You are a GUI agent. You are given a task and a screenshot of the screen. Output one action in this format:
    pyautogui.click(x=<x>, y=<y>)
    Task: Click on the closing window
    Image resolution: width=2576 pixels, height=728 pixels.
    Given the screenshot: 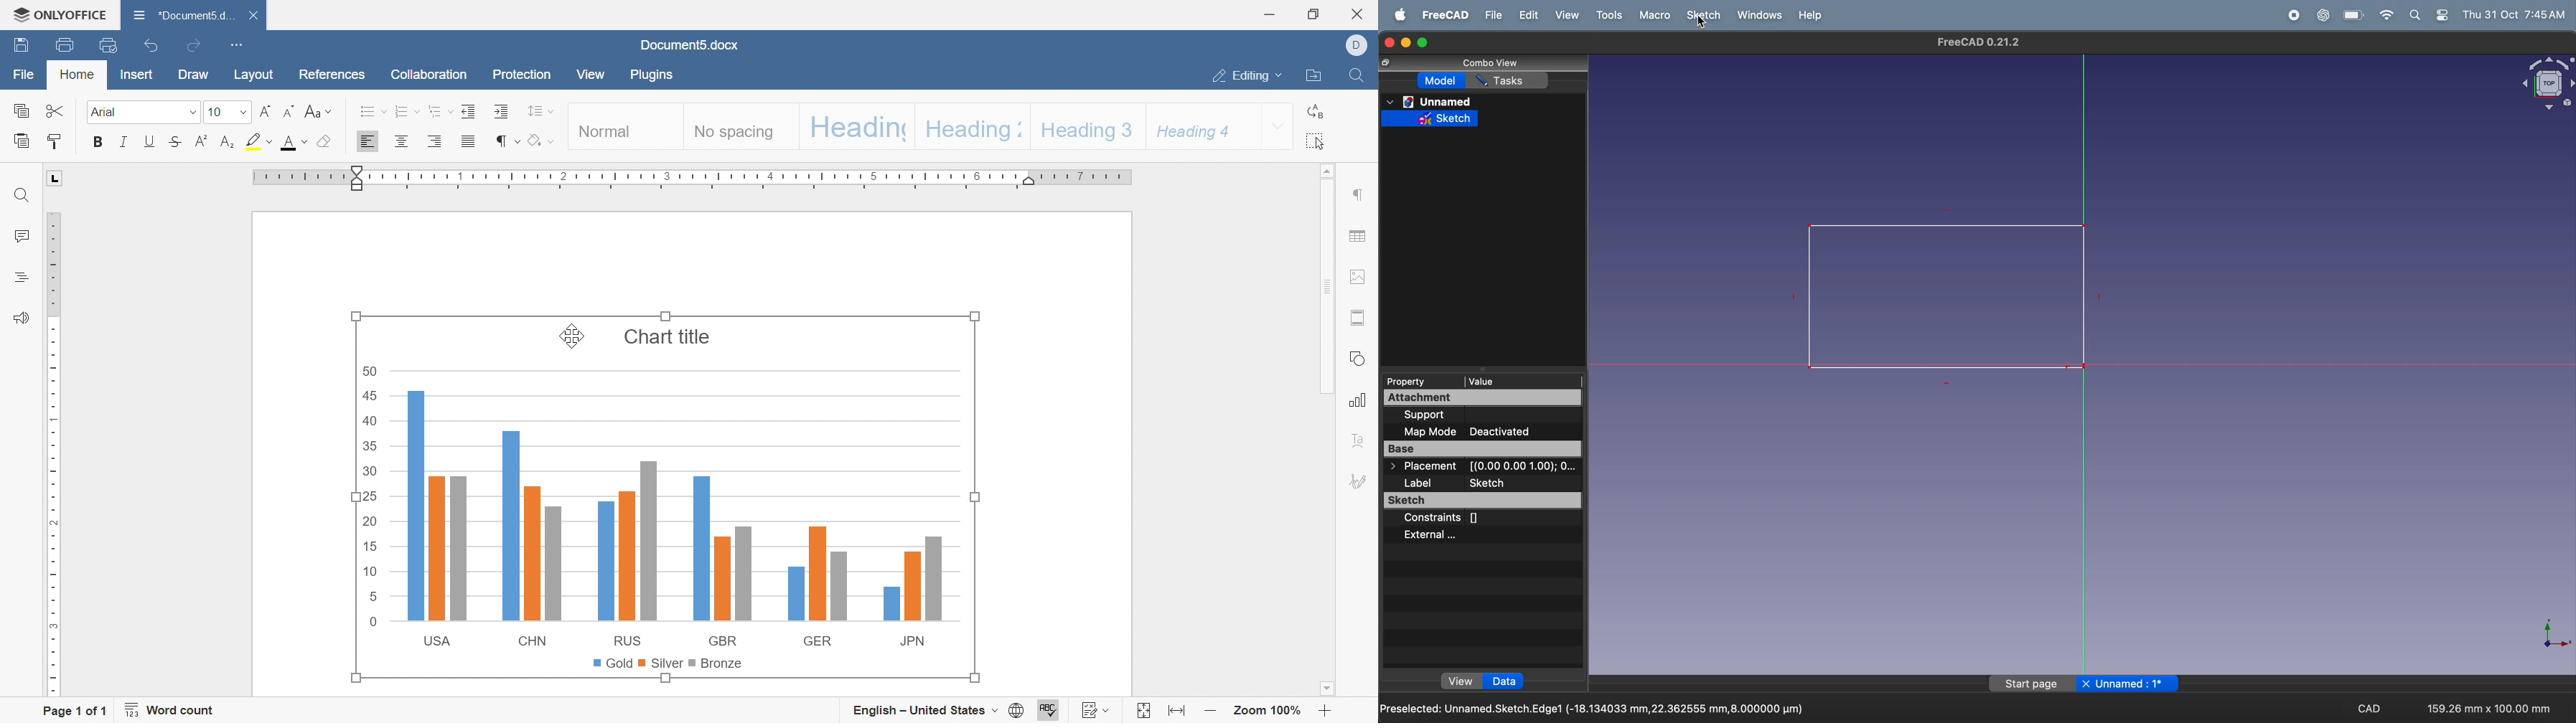 What is the action you would take?
    pyautogui.click(x=1388, y=42)
    